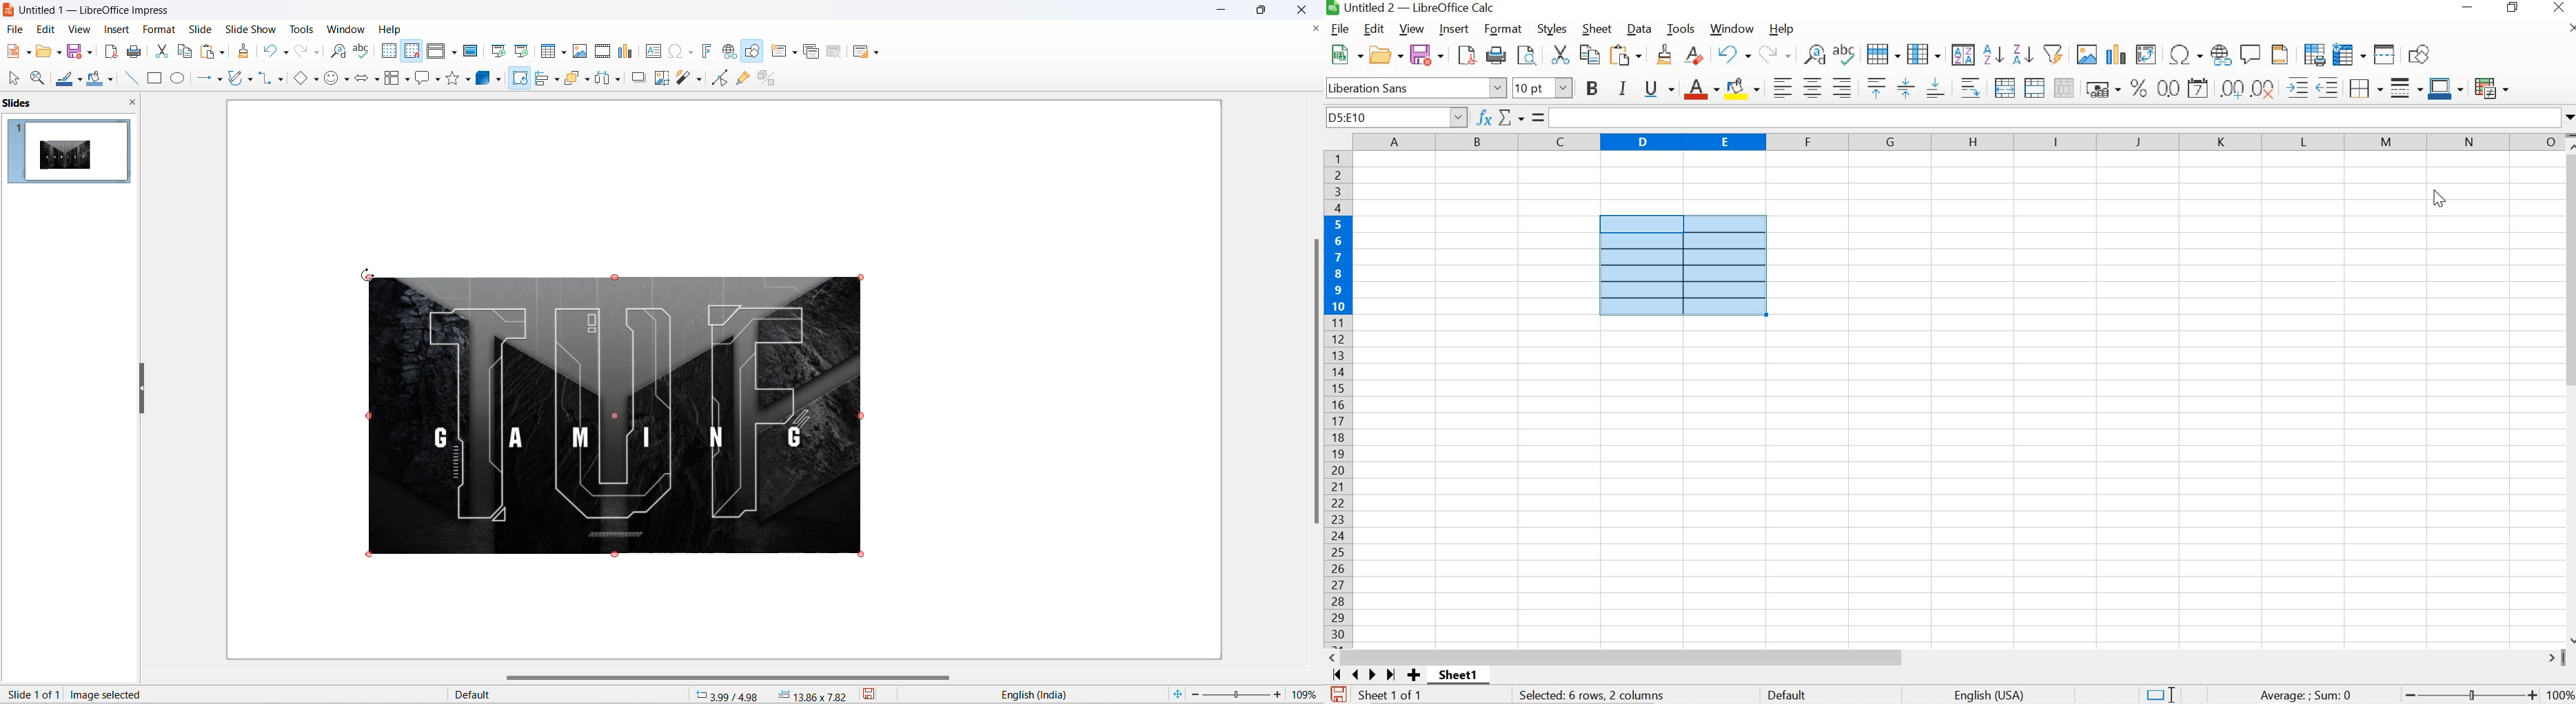 Image resolution: width=2576 pixels, height=728 pixels. What do you see at coordinates (1992, 56) in the screenshot?
I see `SORT ASCENDING` at bounding box center [1992, 56].